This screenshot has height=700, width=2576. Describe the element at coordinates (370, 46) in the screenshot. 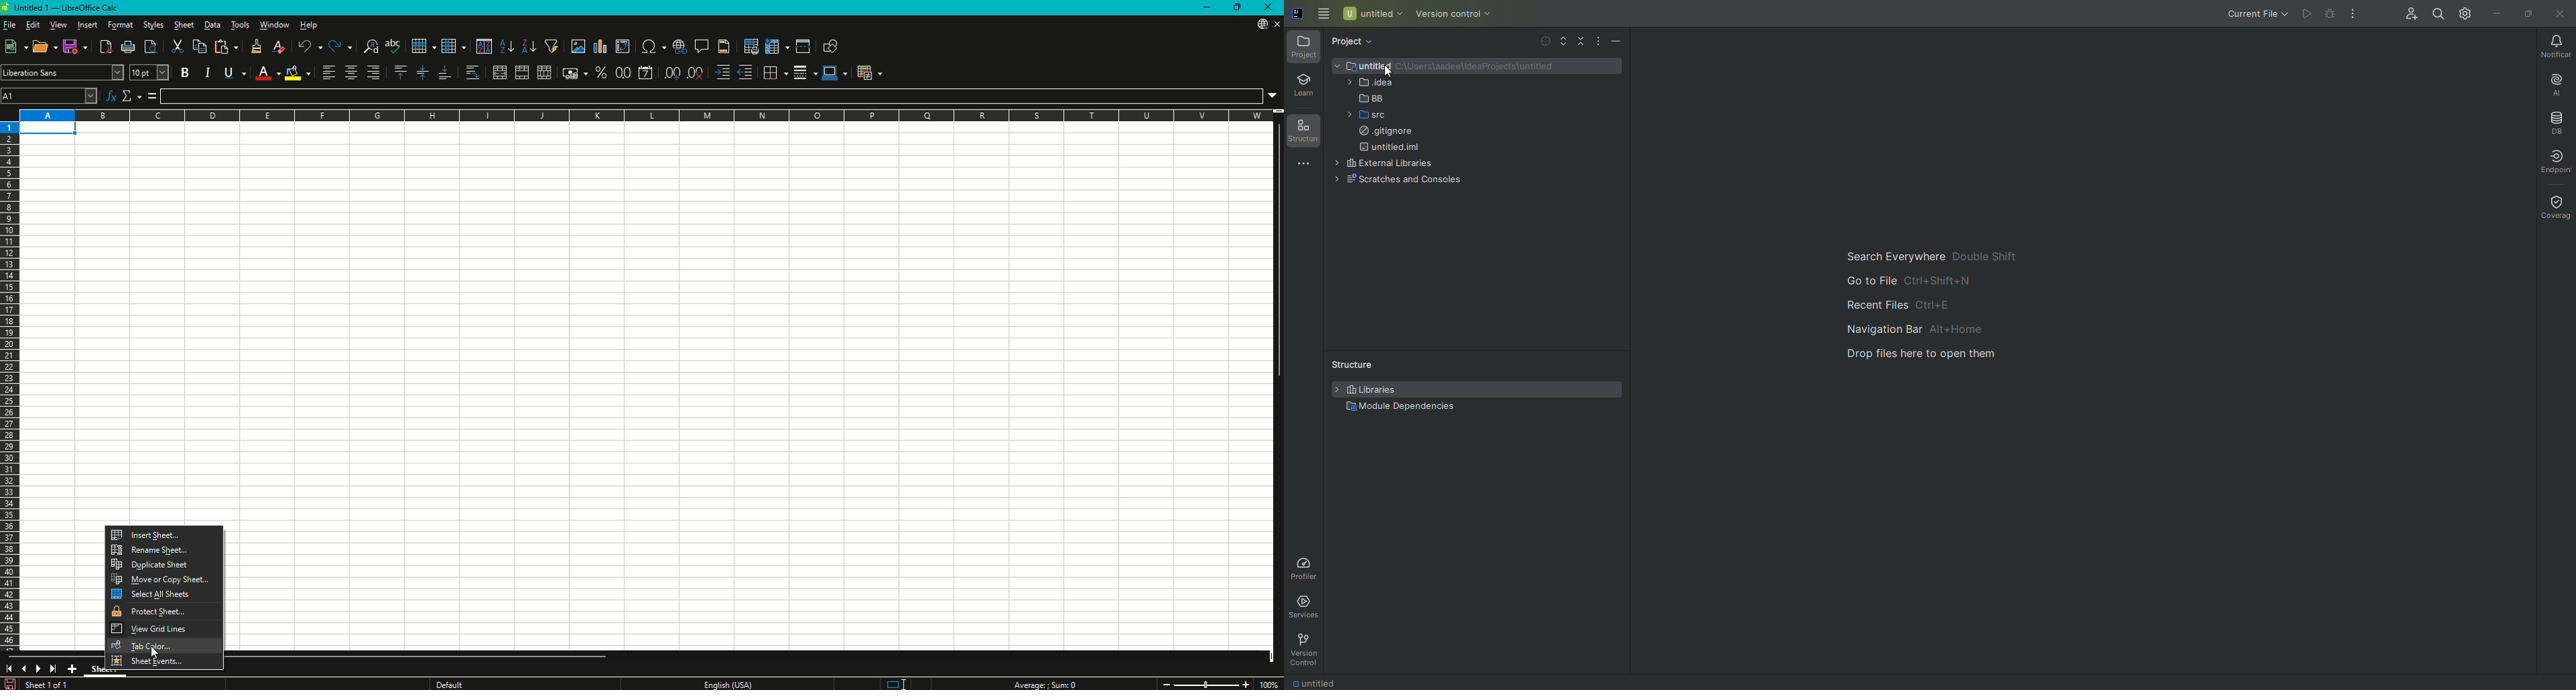

I see `Find and Replace` at that location.